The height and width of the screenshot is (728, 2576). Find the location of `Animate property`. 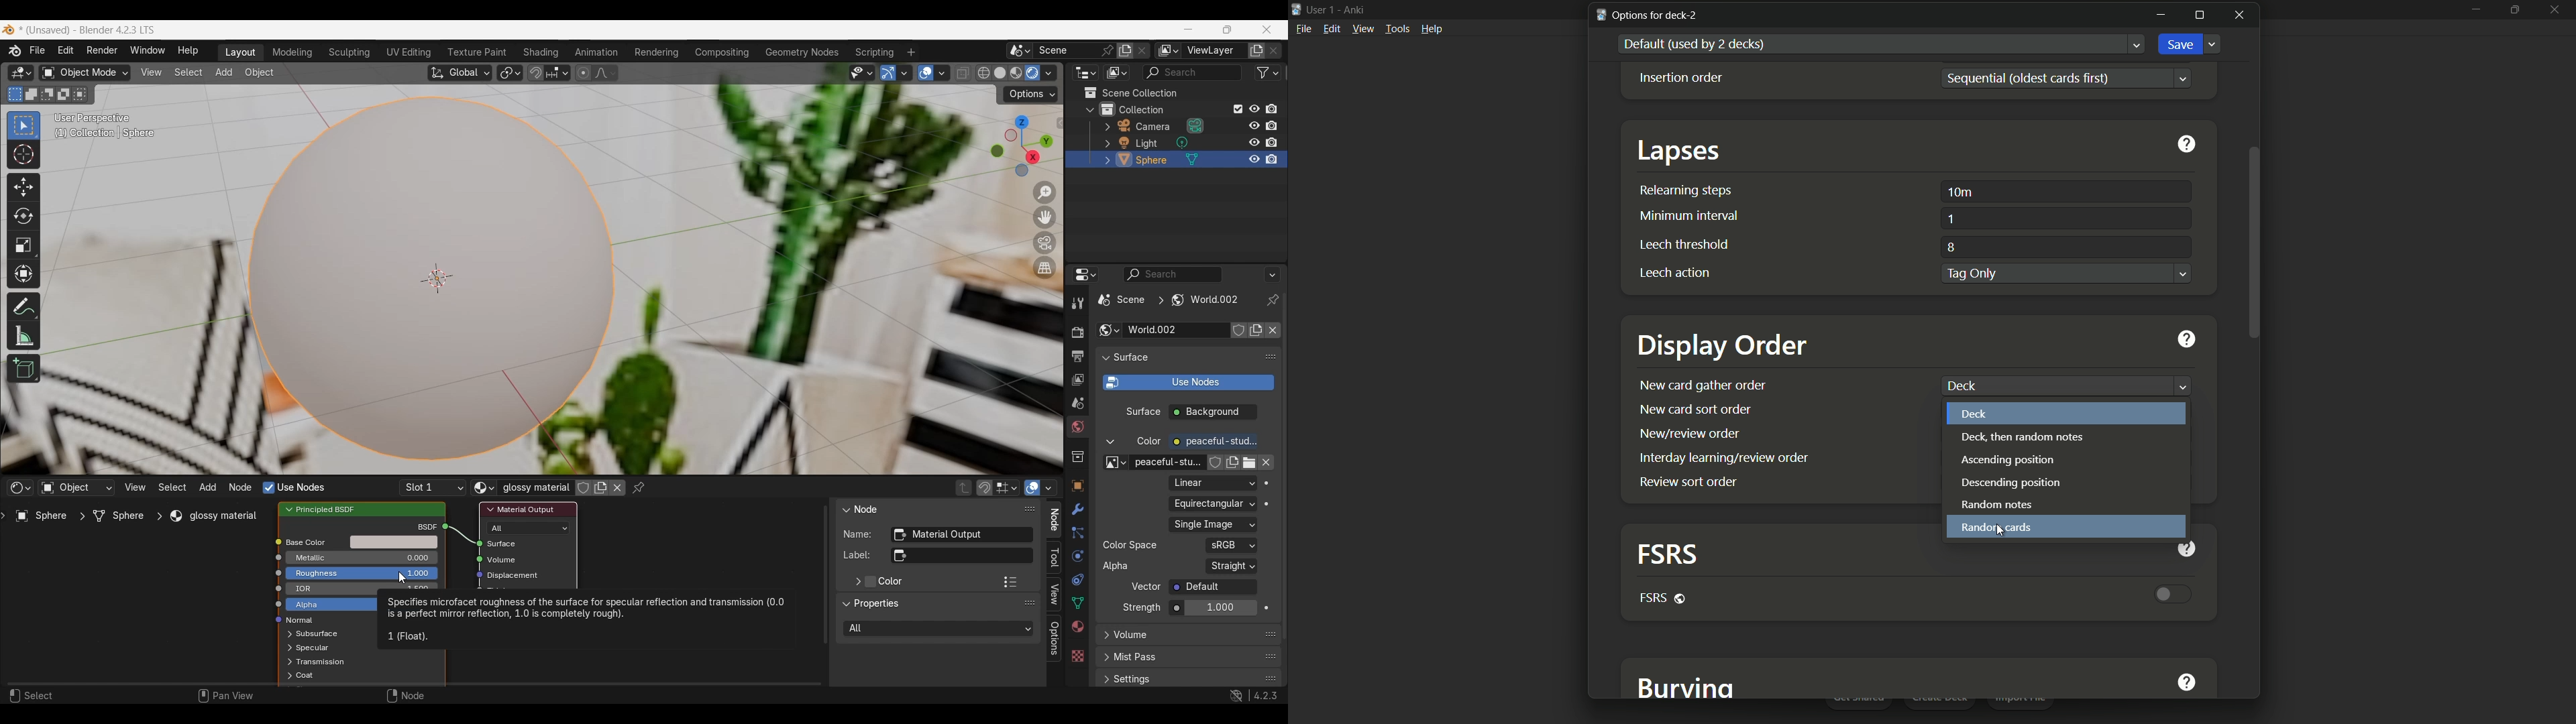

Animate property is located at coordinates (1267, 504).